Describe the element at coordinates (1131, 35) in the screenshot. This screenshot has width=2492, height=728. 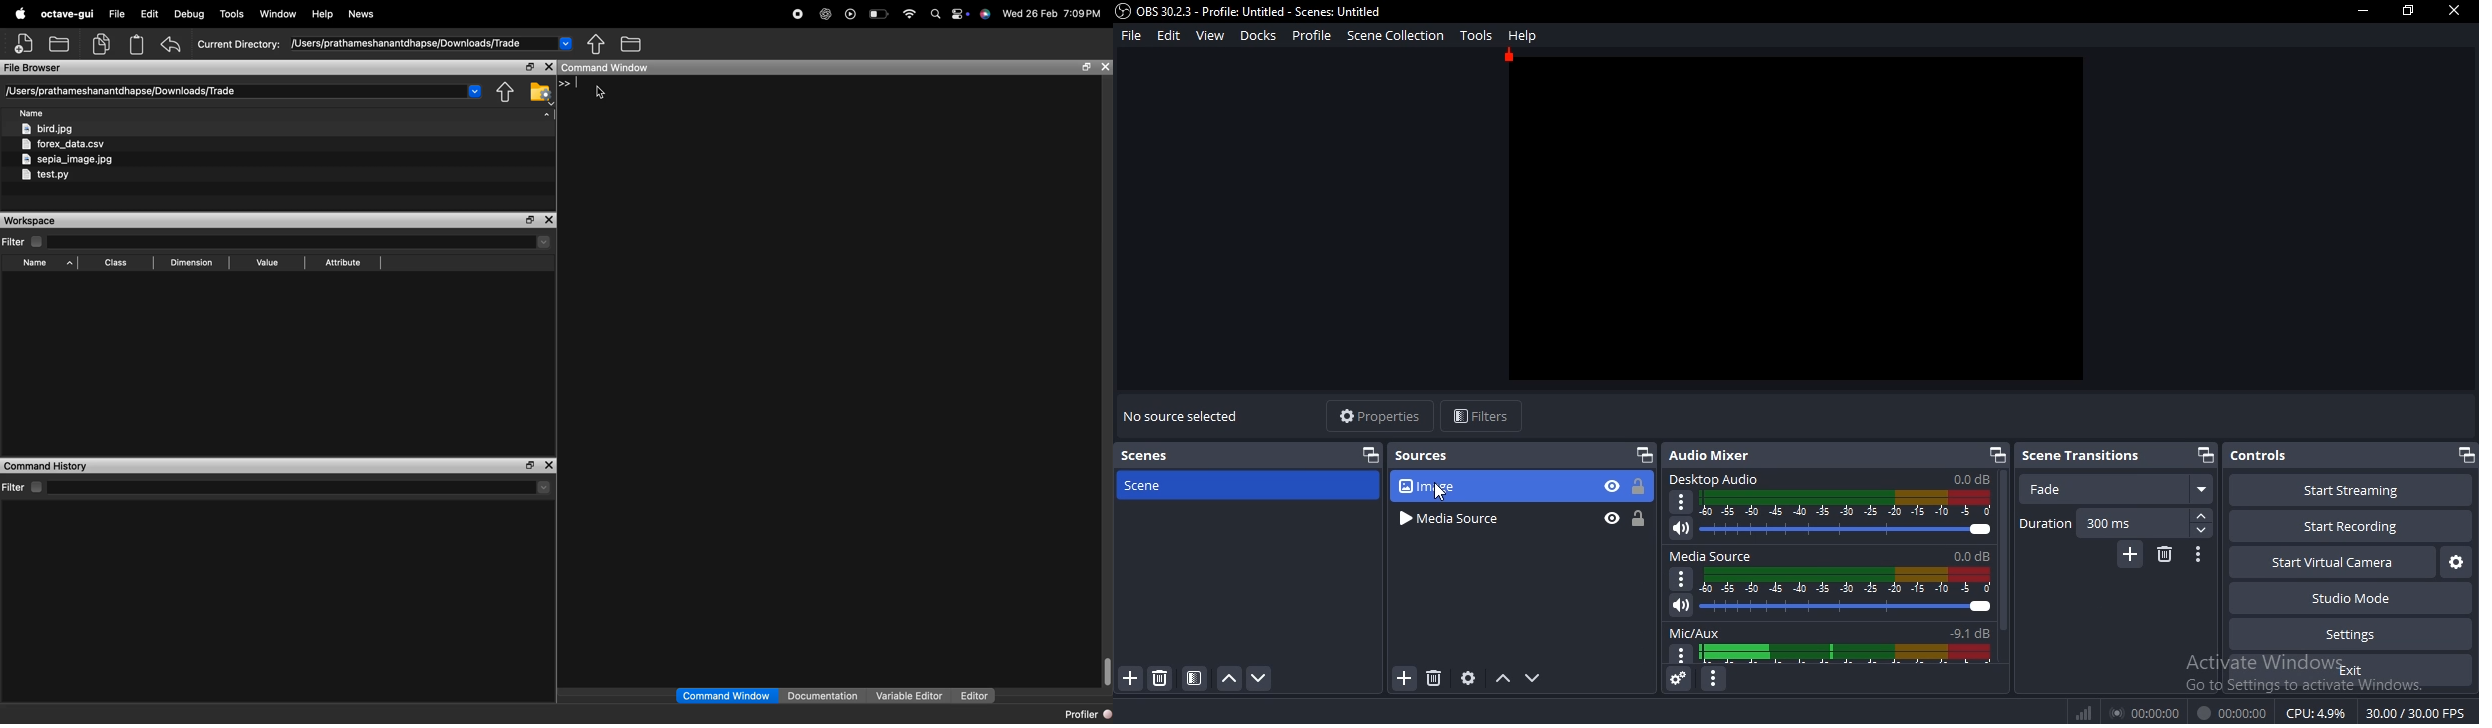
I see `file` at that location.